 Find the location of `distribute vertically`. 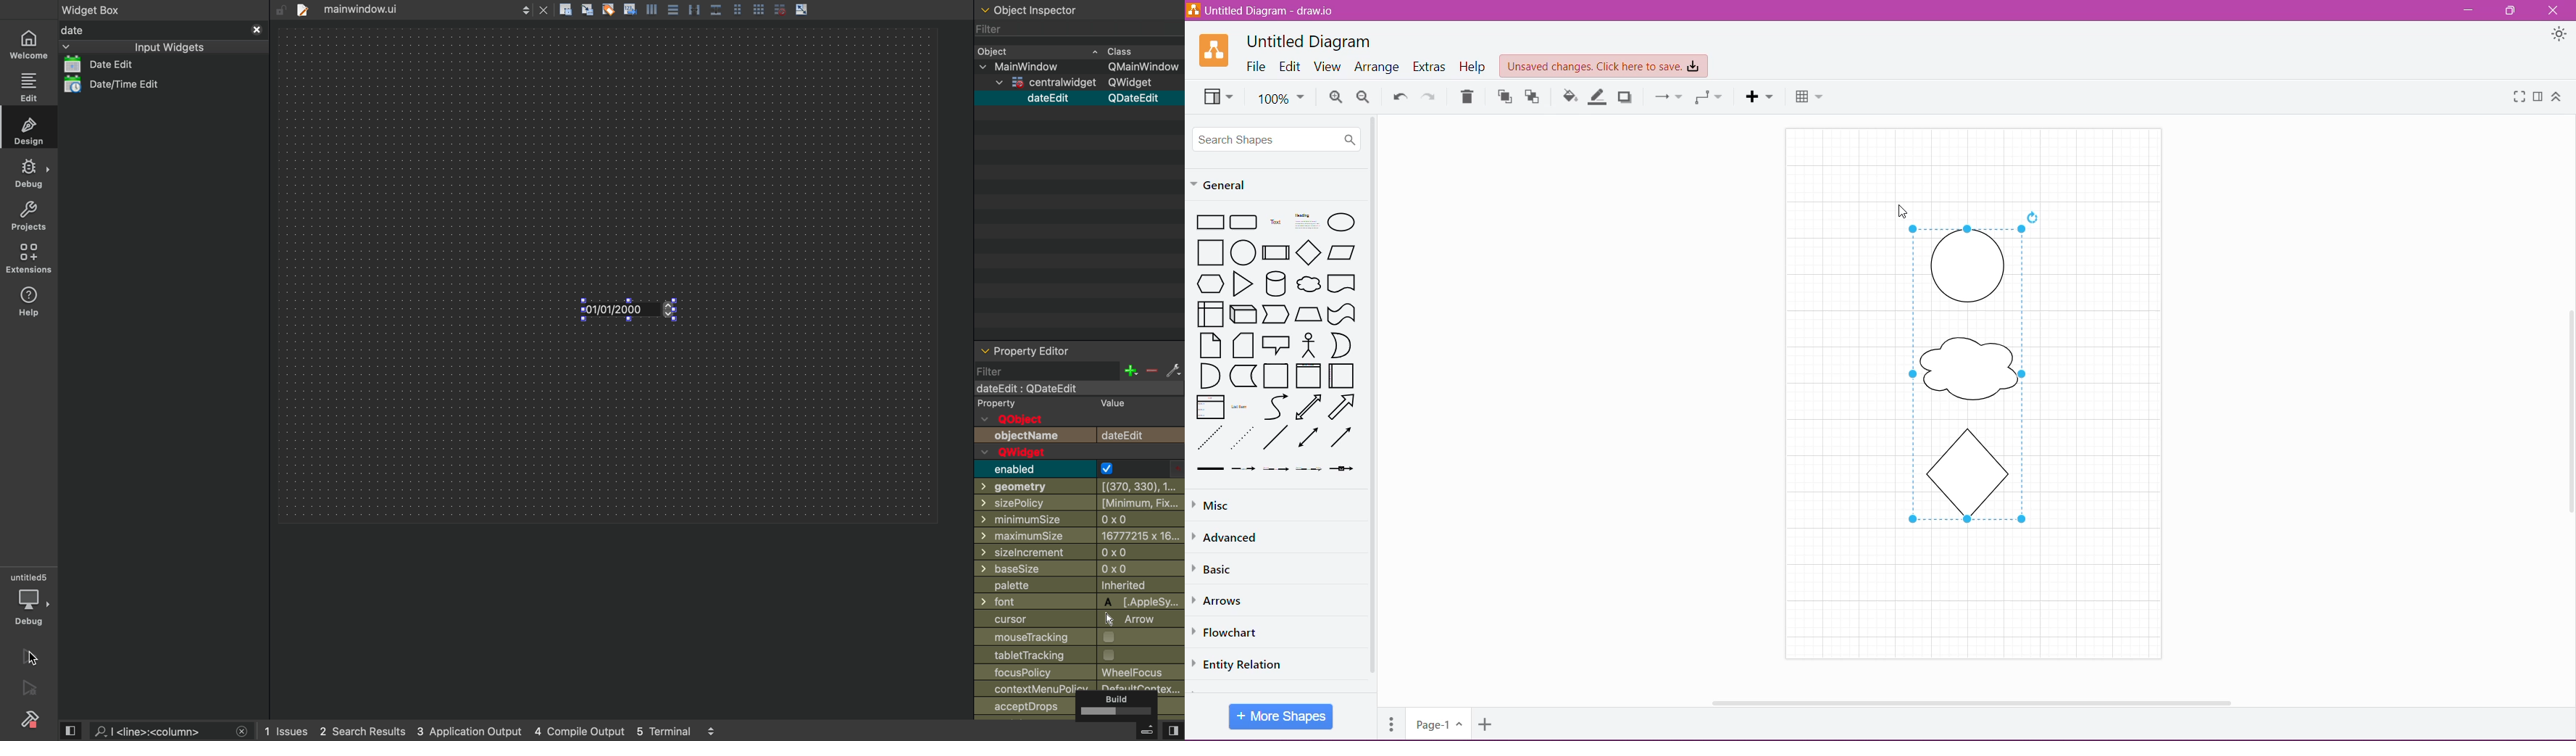

distribute vertically is located at coordinates (715, 9).